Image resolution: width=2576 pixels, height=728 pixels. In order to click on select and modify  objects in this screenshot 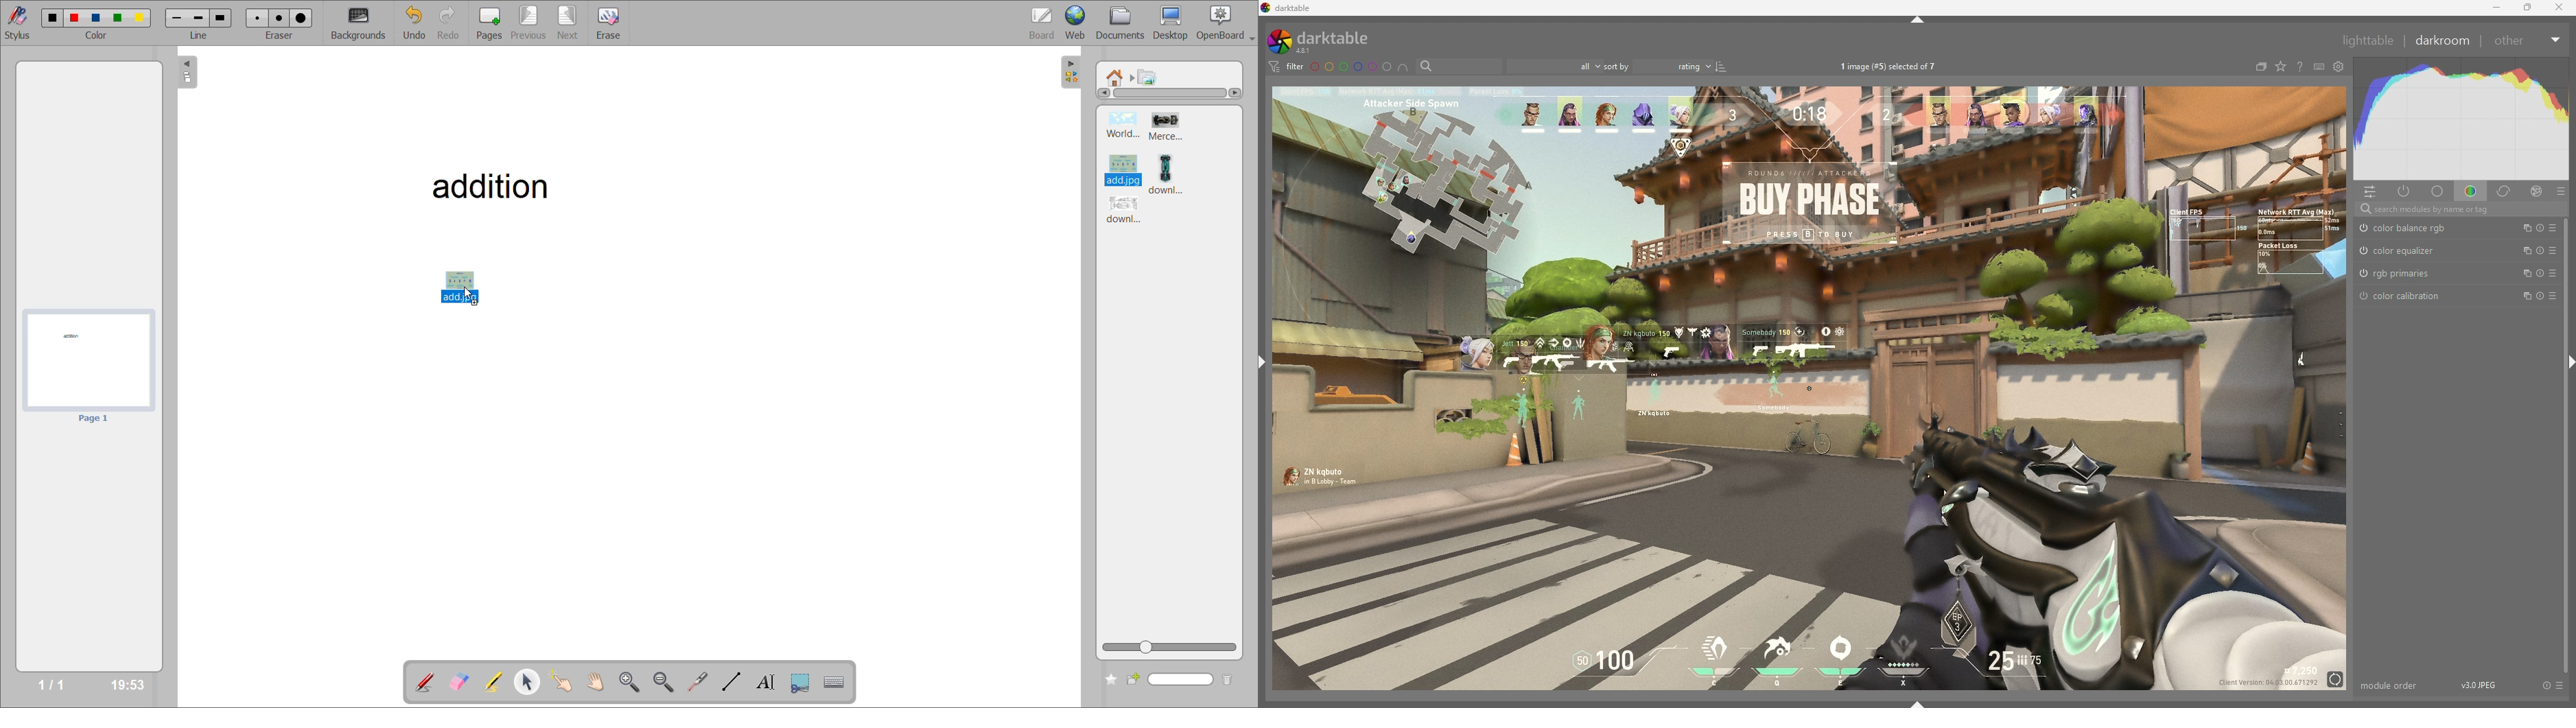, I will do `click(530, 683)`.